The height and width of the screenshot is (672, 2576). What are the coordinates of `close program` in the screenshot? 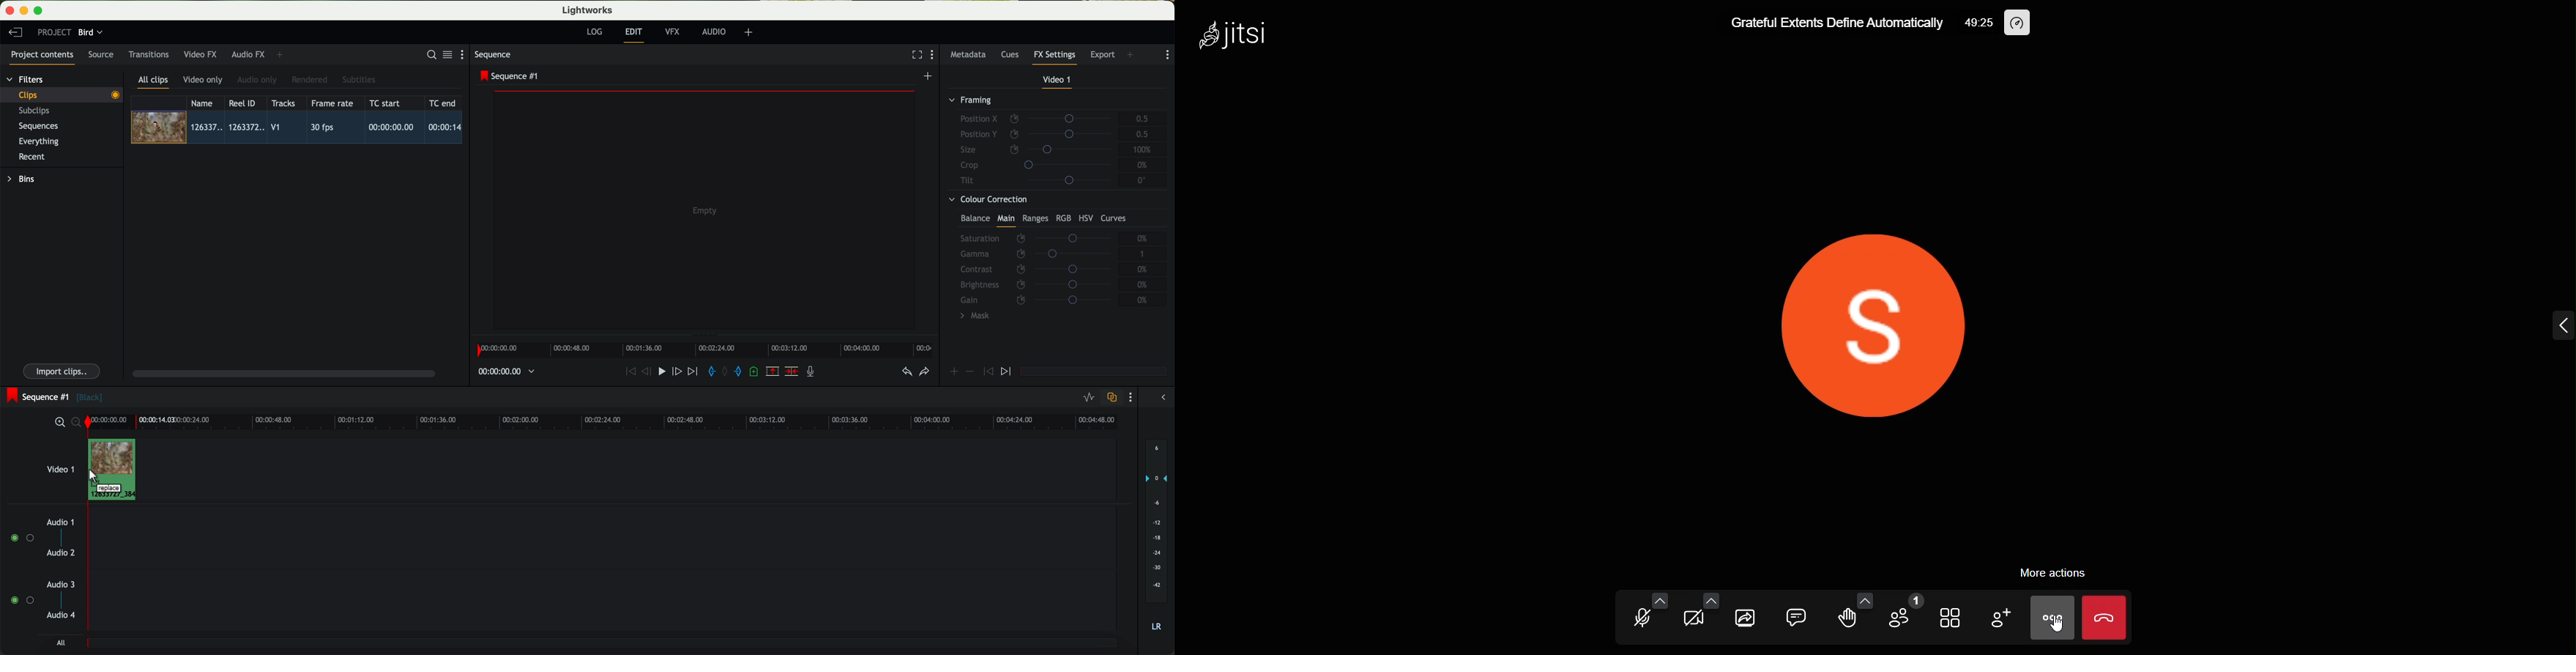 It's located at (9, 10).